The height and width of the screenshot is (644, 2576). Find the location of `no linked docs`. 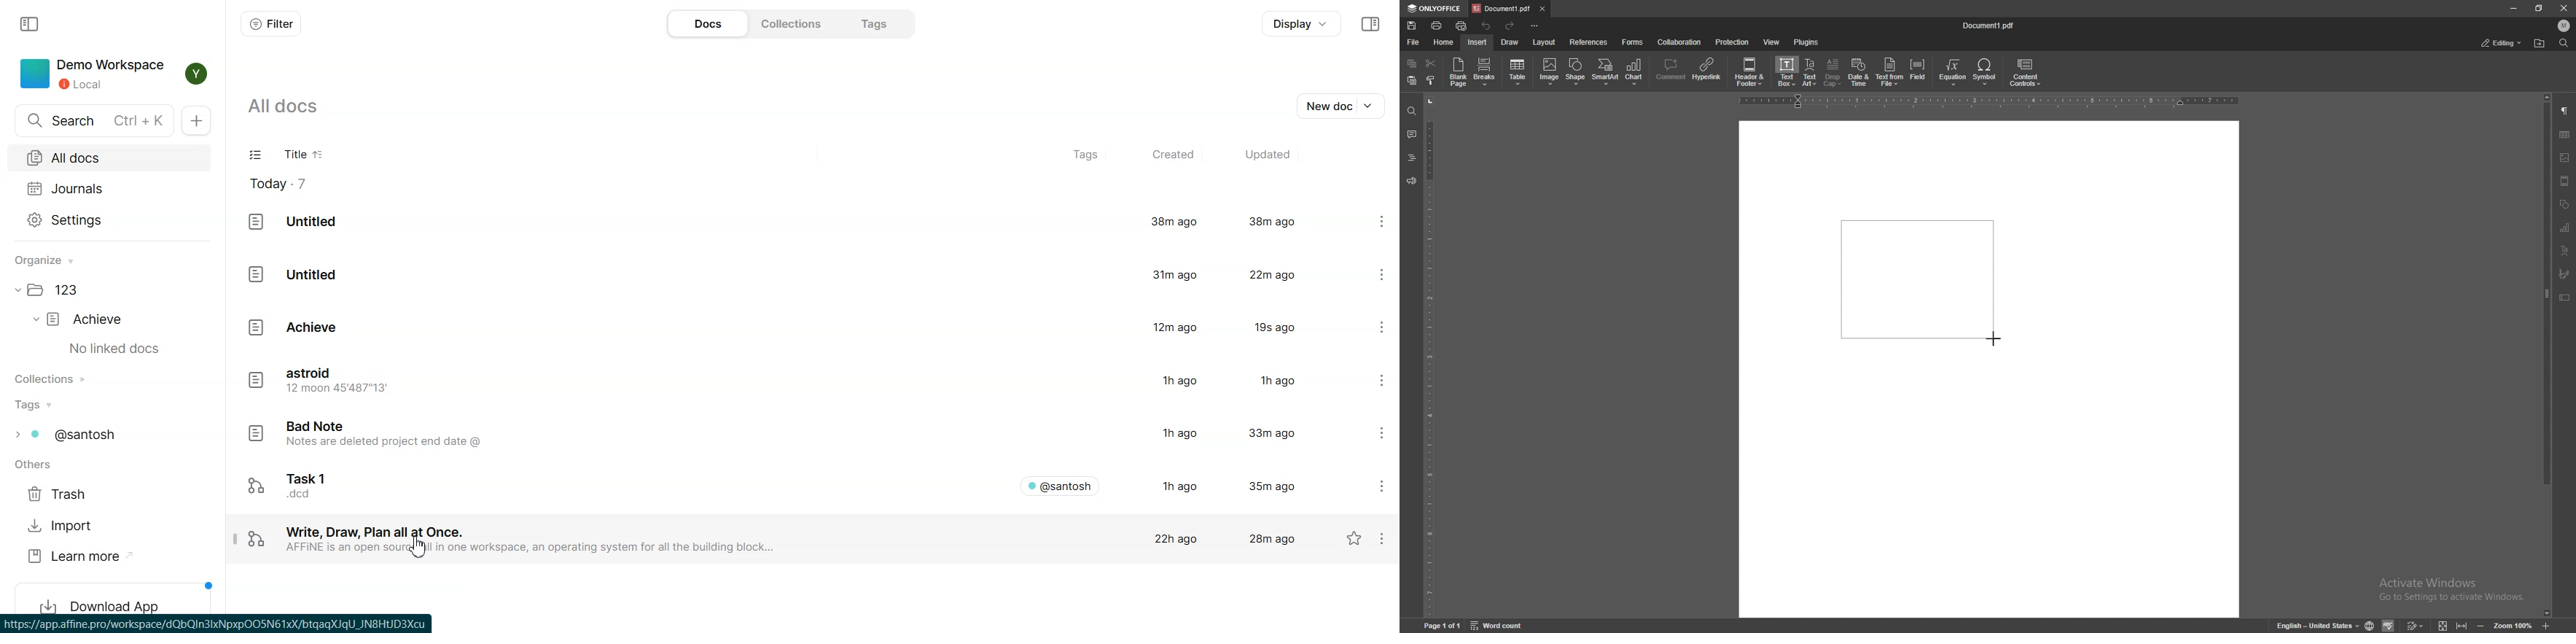

no linked docs is located at coordinates (116, 349).